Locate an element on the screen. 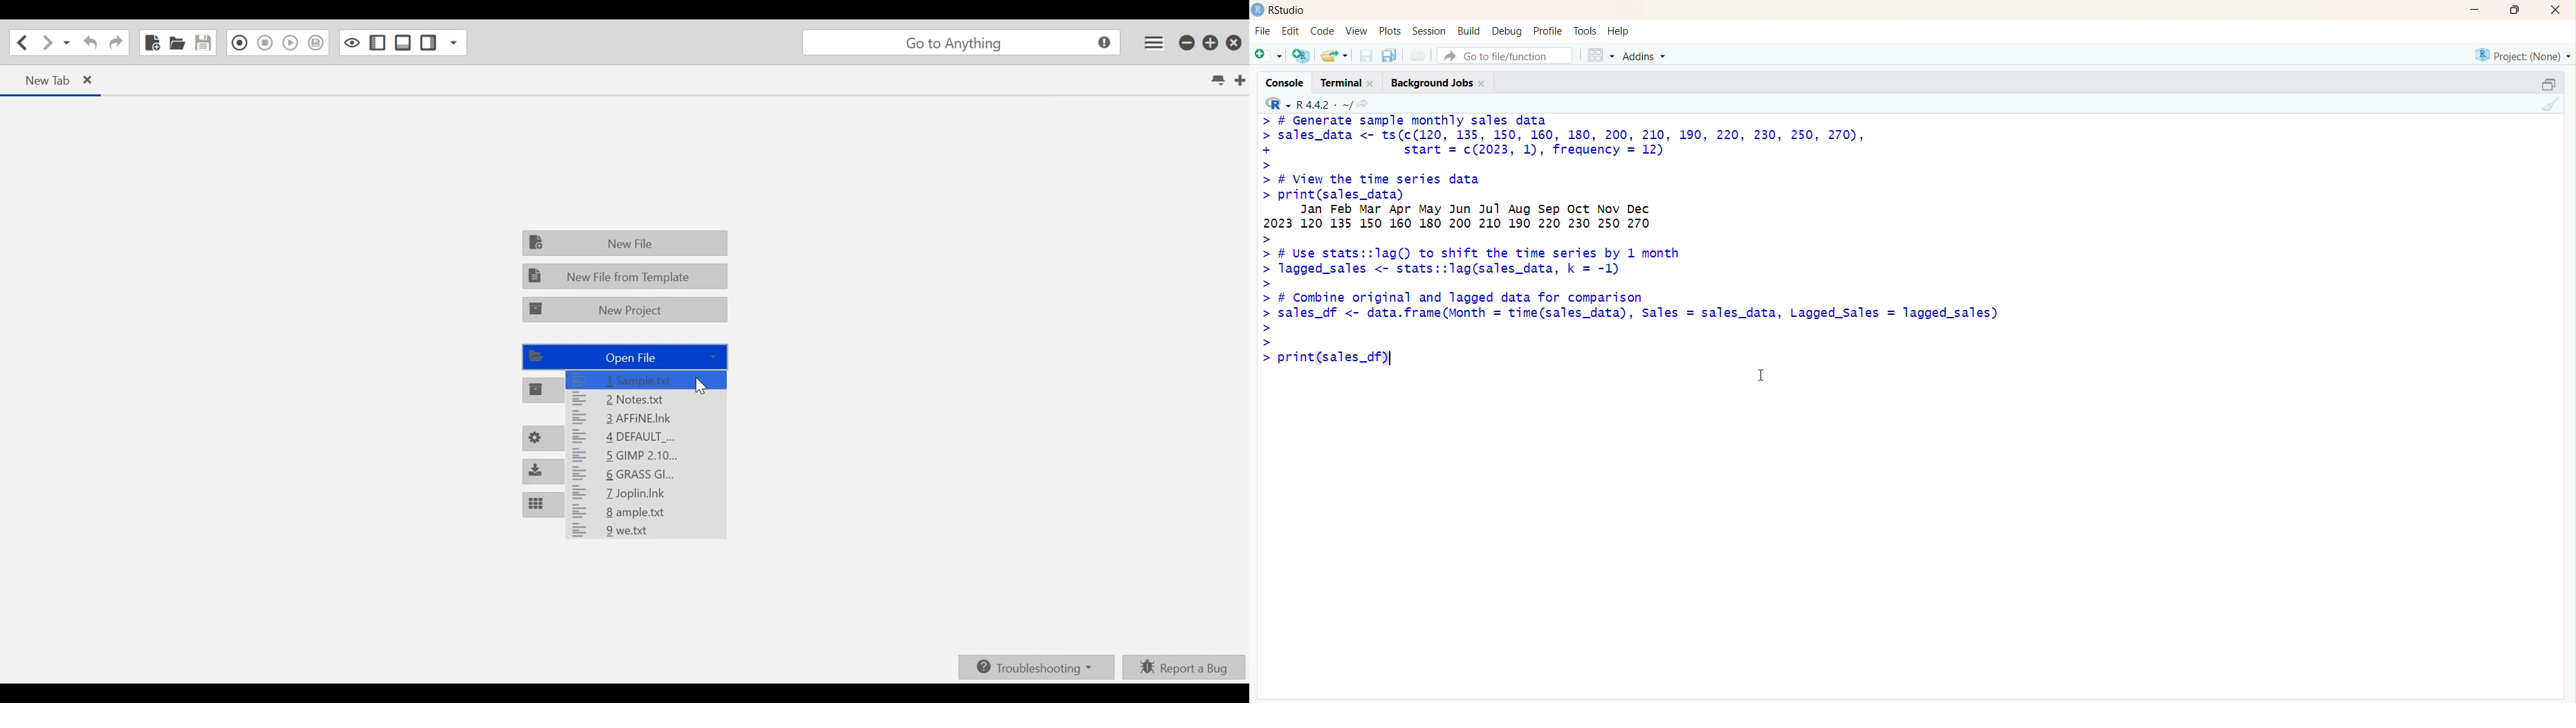 Image resolution: width=2576 pixels, height=728 pixels. List all tabs is located at coordinates (1213, 80).